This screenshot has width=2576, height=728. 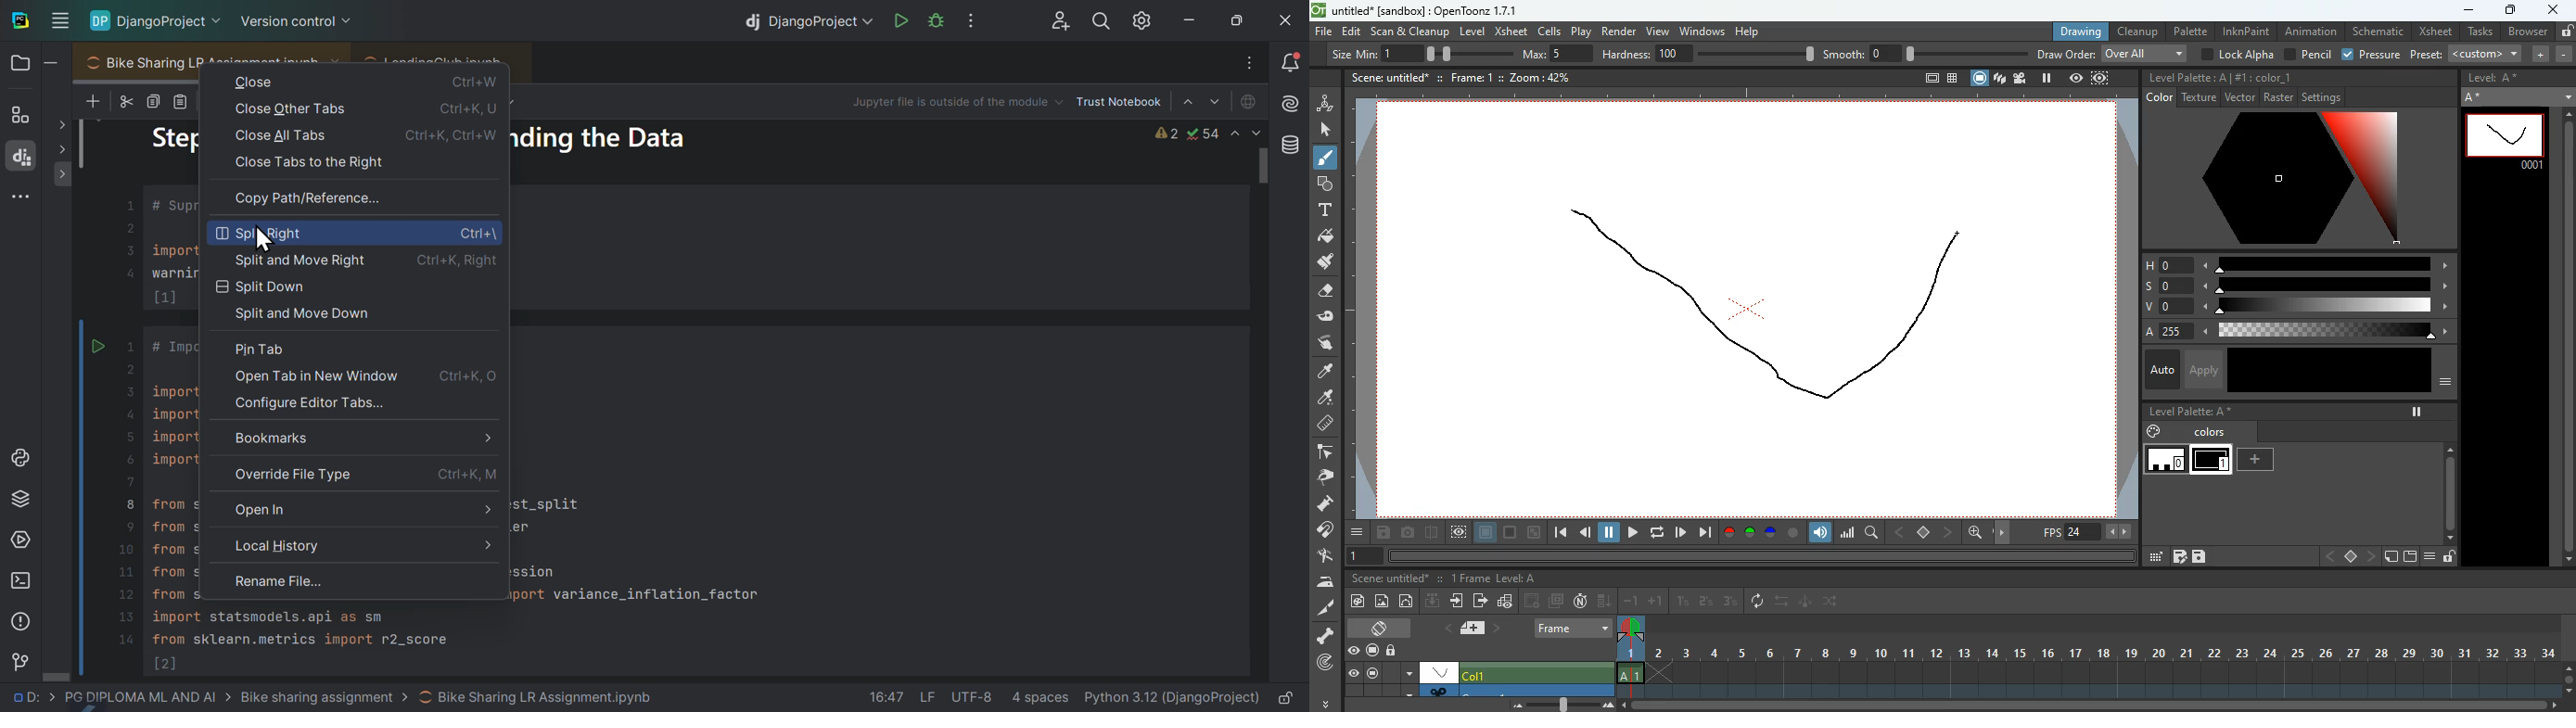 I want to click on rewind, so click(x=1659, y=532).